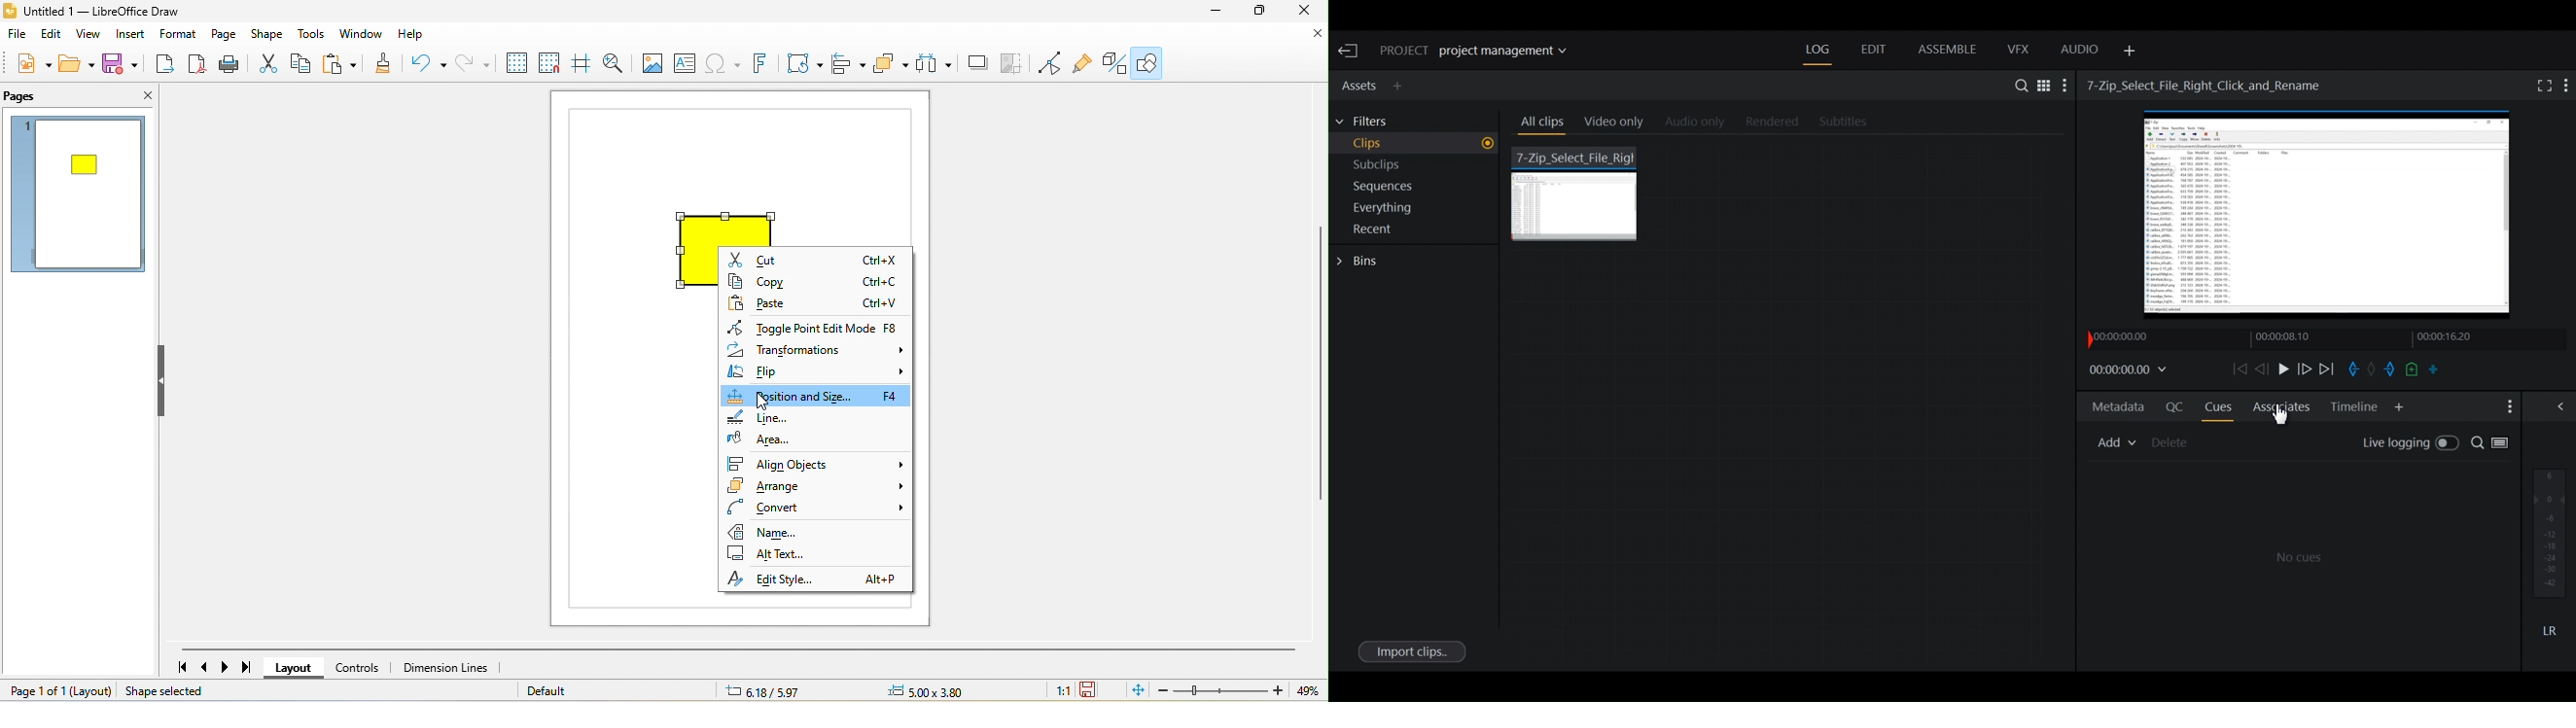 Image resolution: width=2576 pixels, height=728 pixels. I want to click on name, so click(815, 530).